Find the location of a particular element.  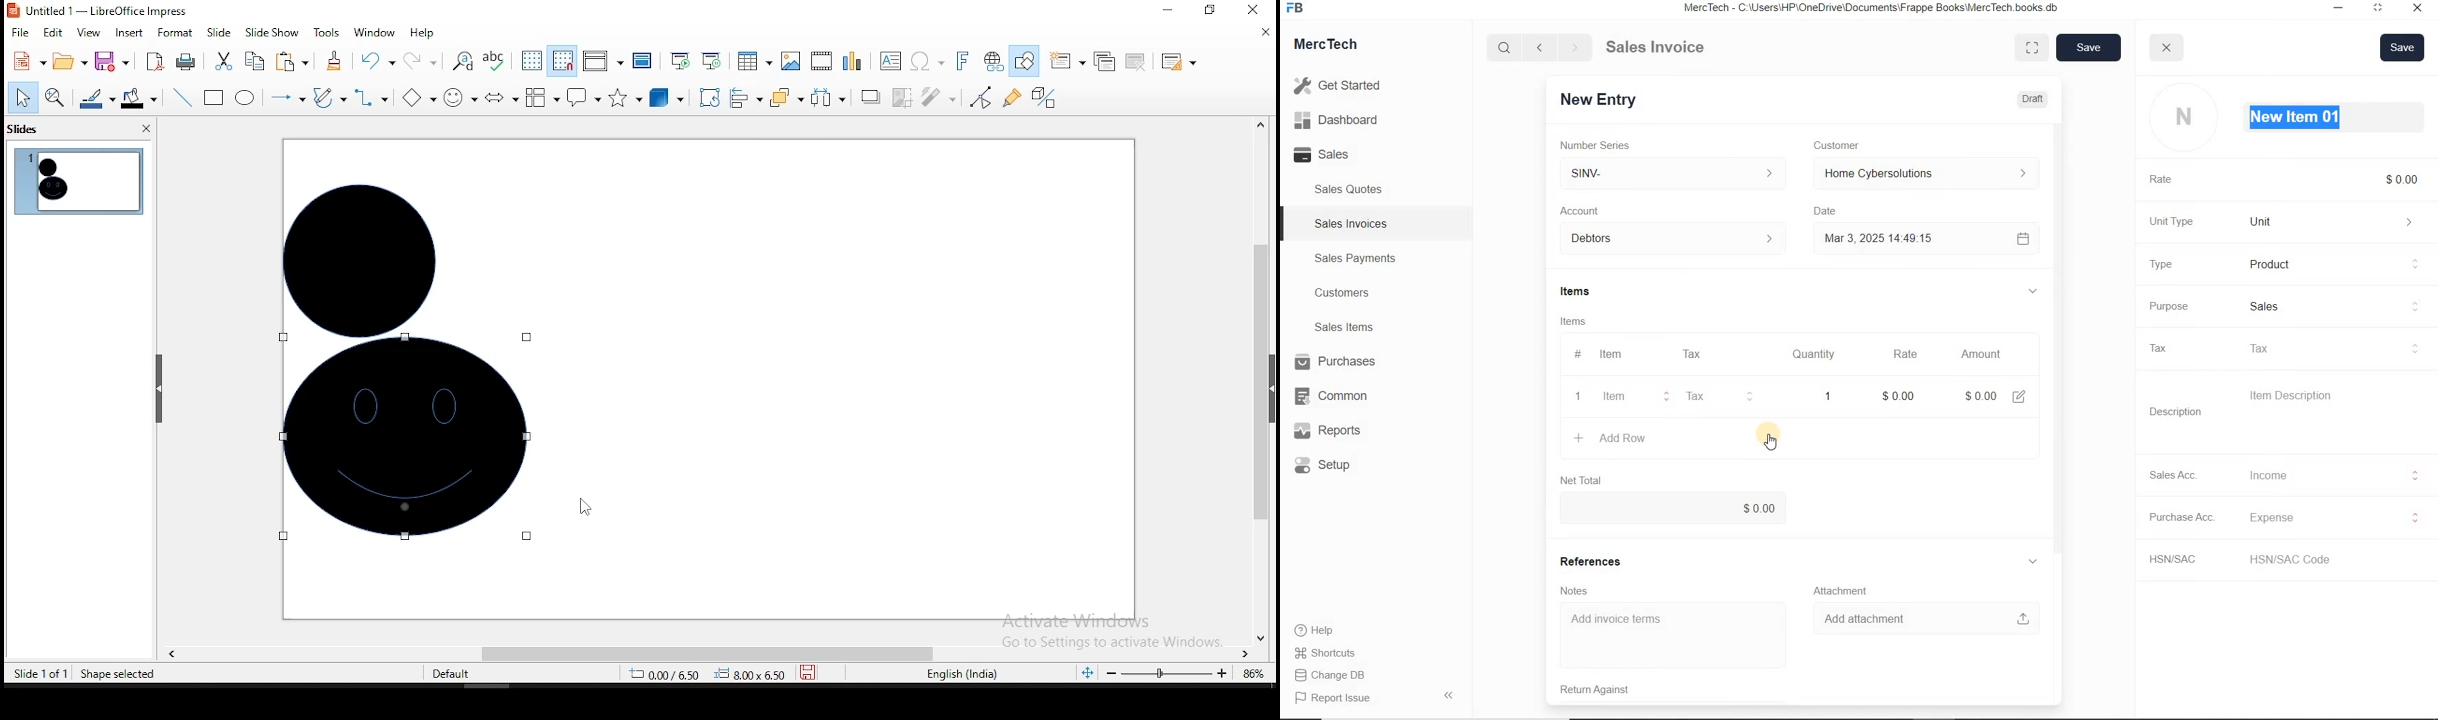

Change DB is located at coordinates (1332, 675).